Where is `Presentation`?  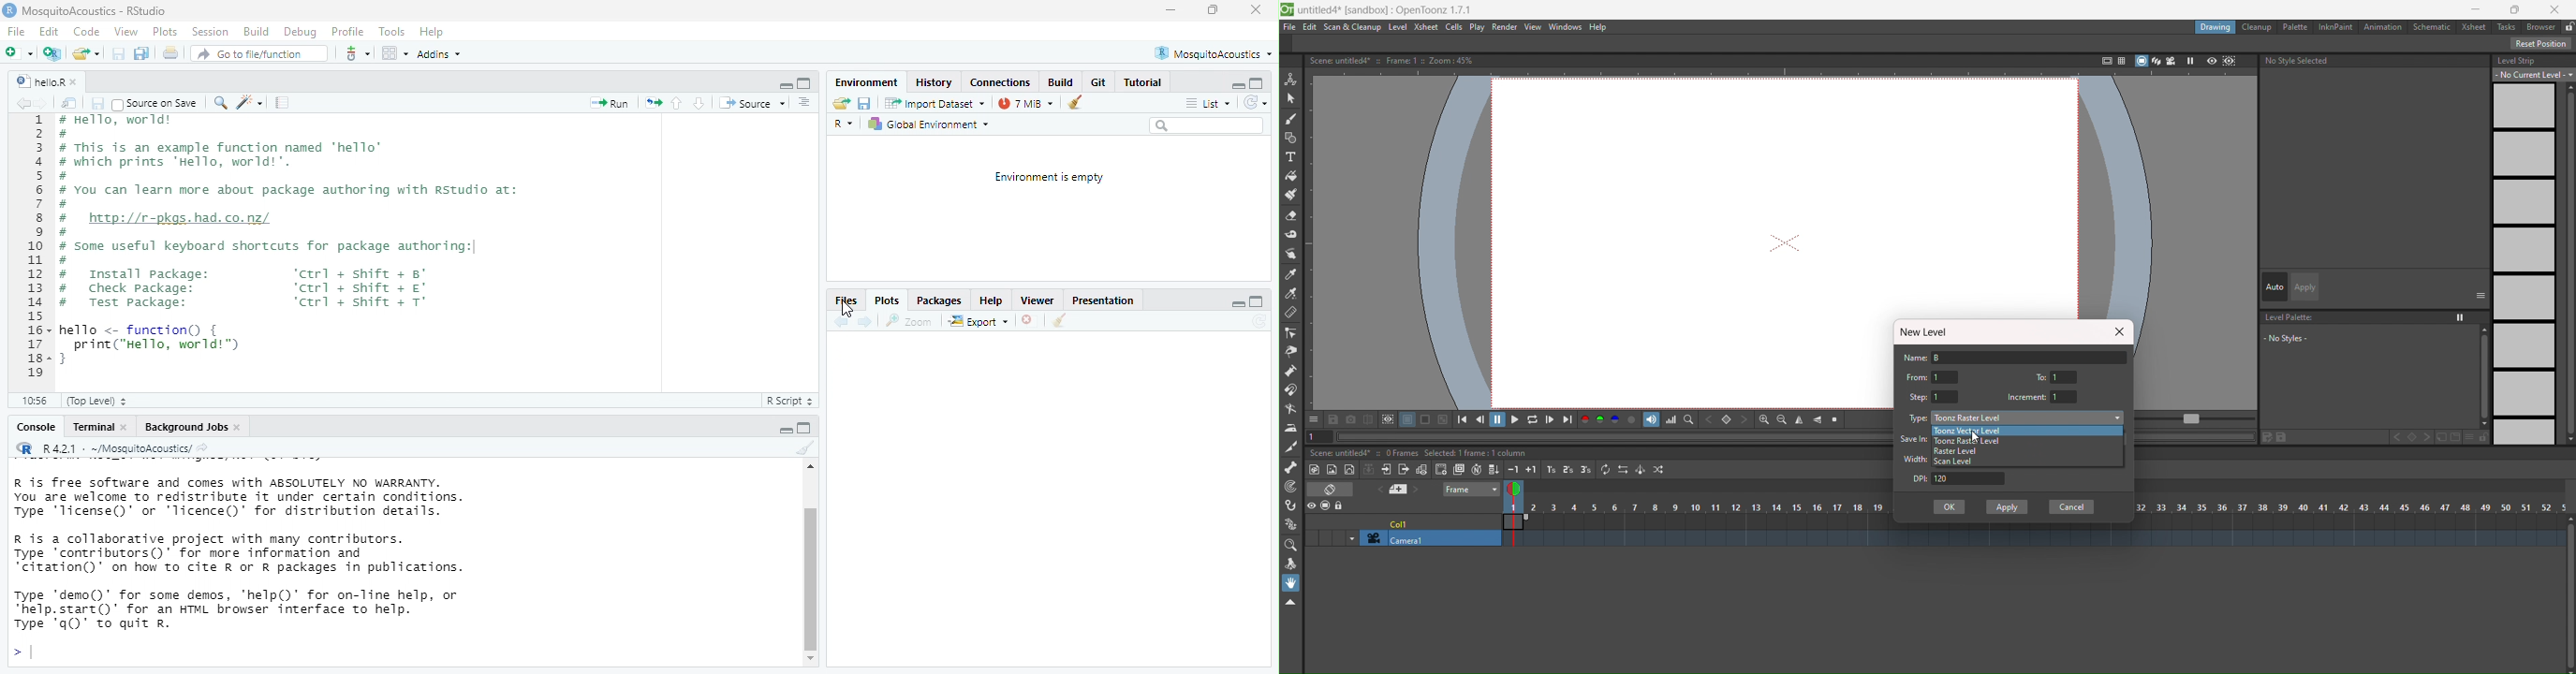
Presentation is located at coordinates (1101, 300).